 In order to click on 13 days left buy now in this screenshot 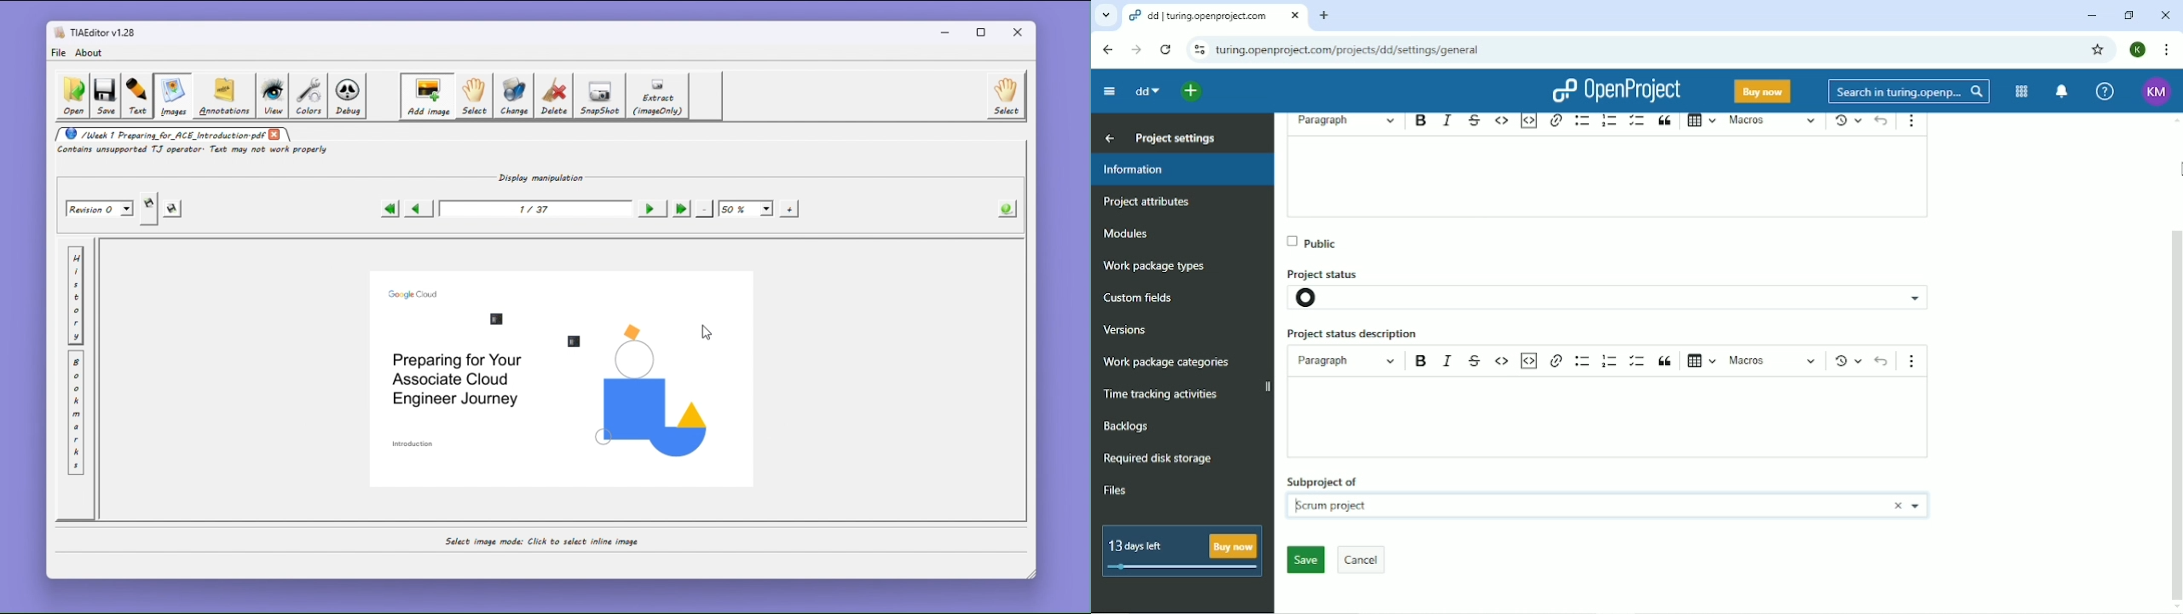, I will do `click(1183, 552)`.